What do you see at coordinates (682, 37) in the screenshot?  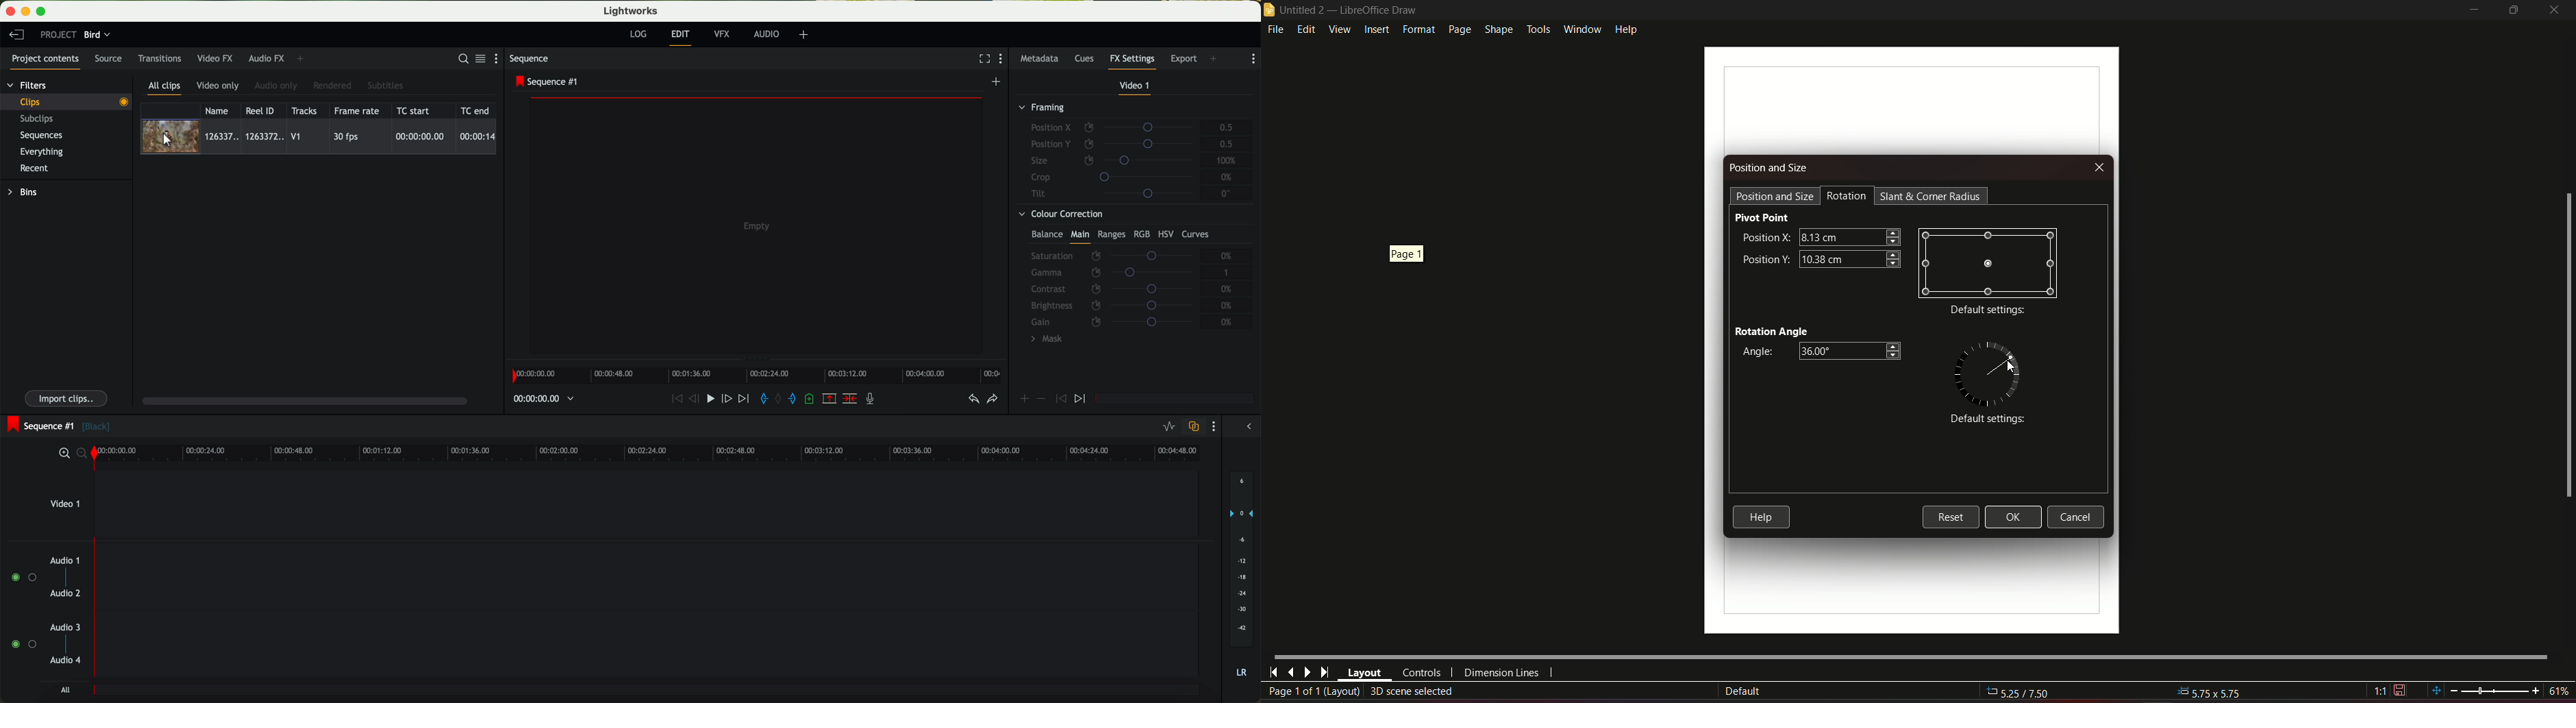 I see `edit` at bounding box center [682, 37].